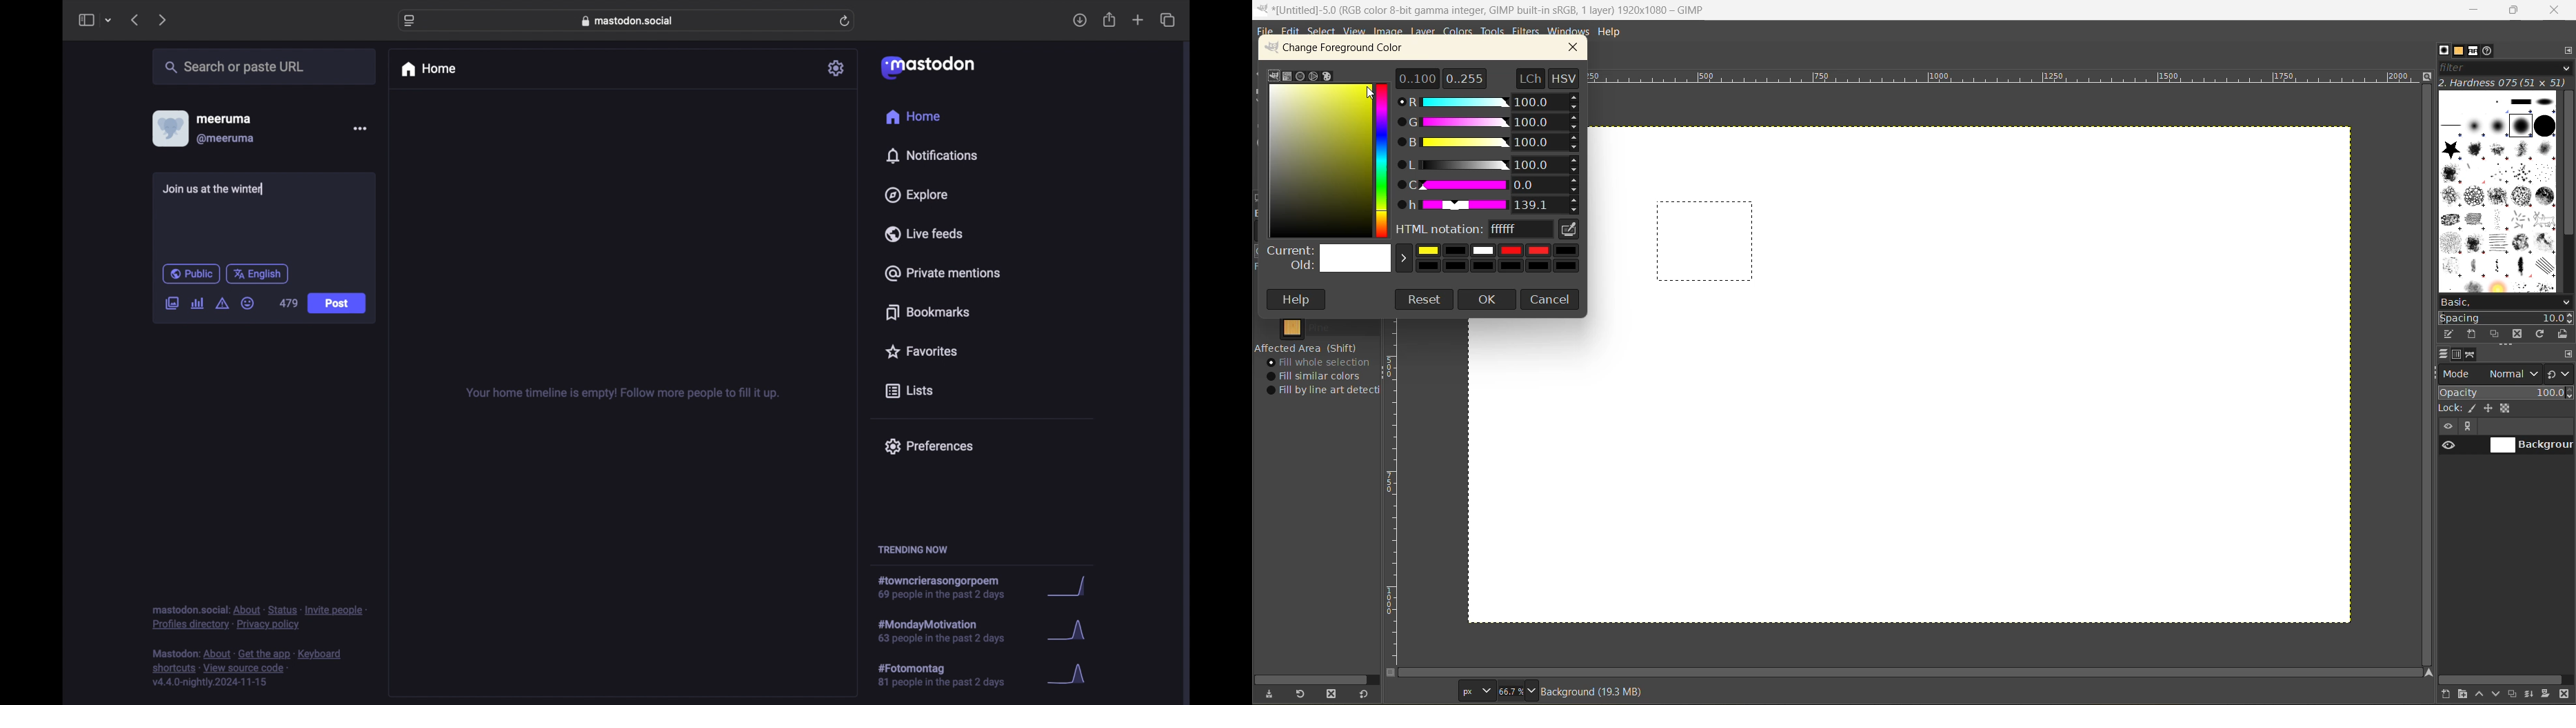 The width and height of the screenshot is (2576, 728). I want to click on download, so click(1081, 21).